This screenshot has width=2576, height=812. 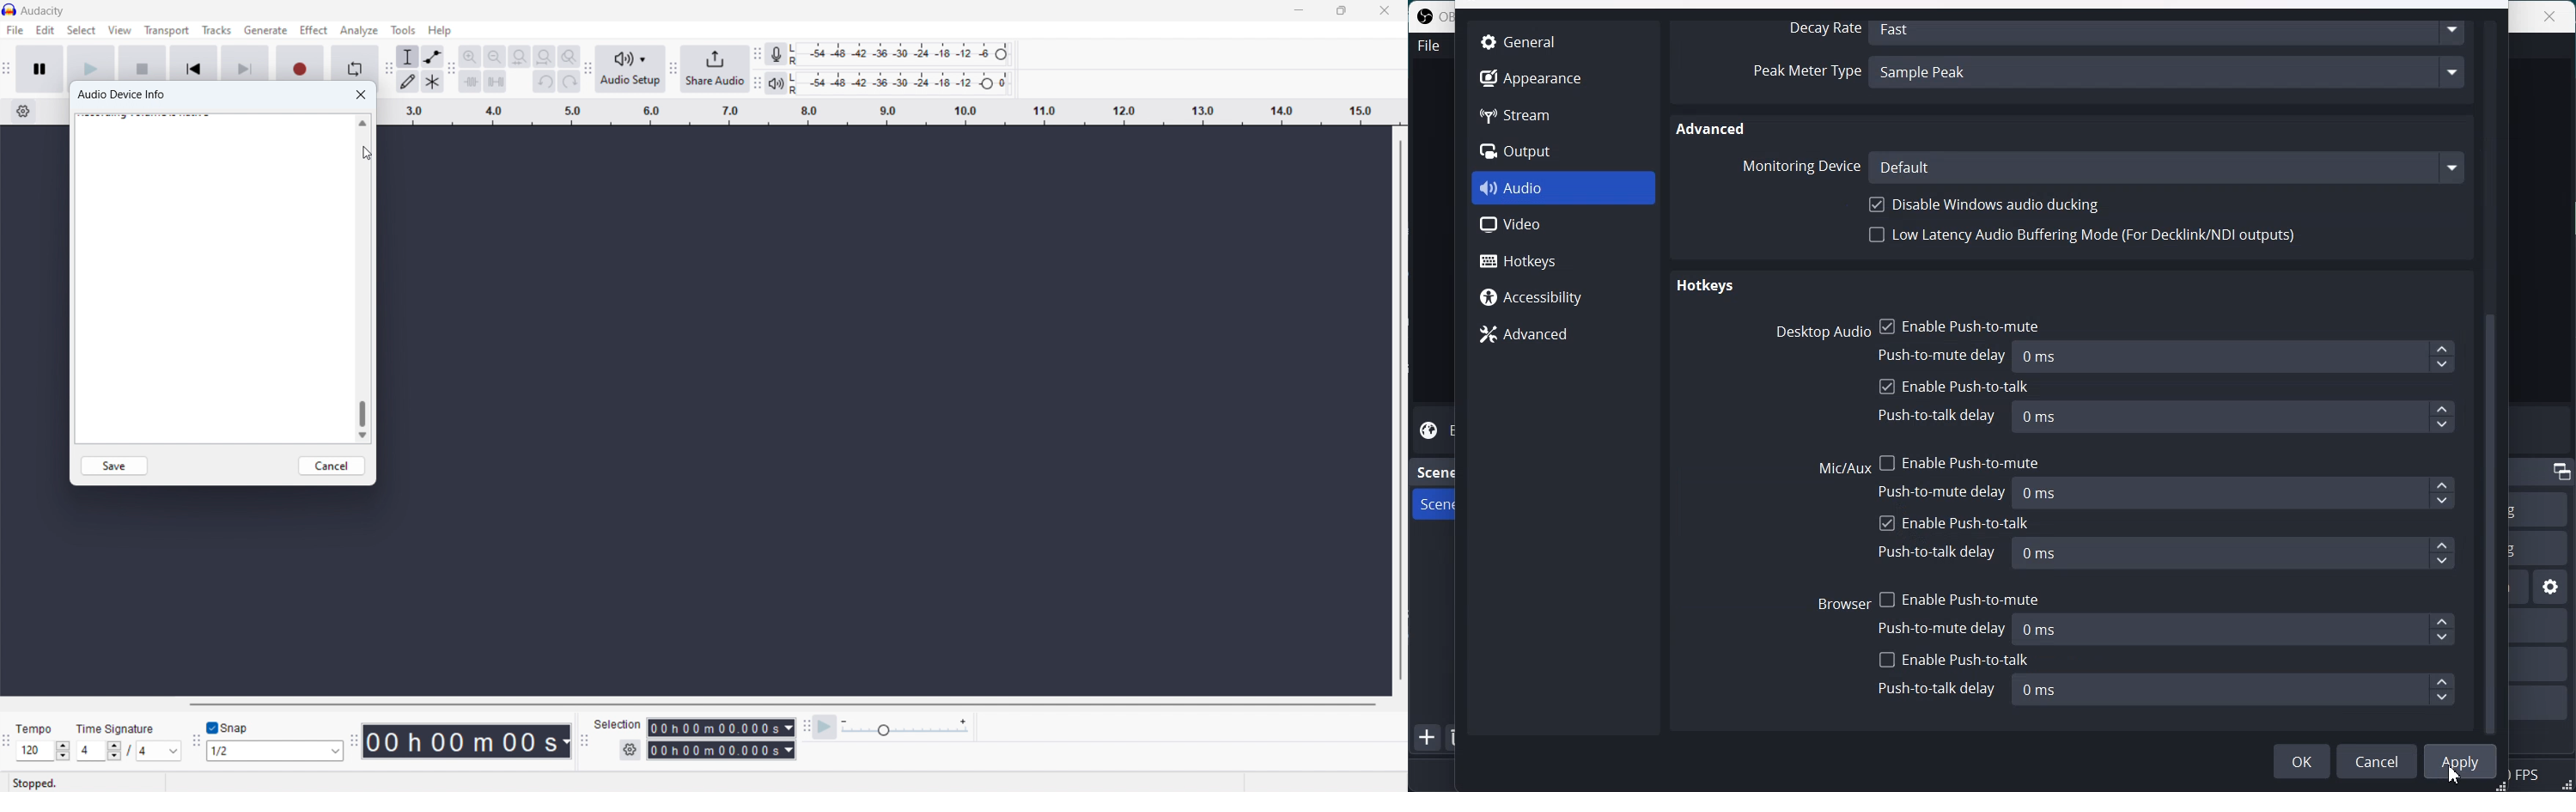 I want to click on view, so click(x=120, y=30).